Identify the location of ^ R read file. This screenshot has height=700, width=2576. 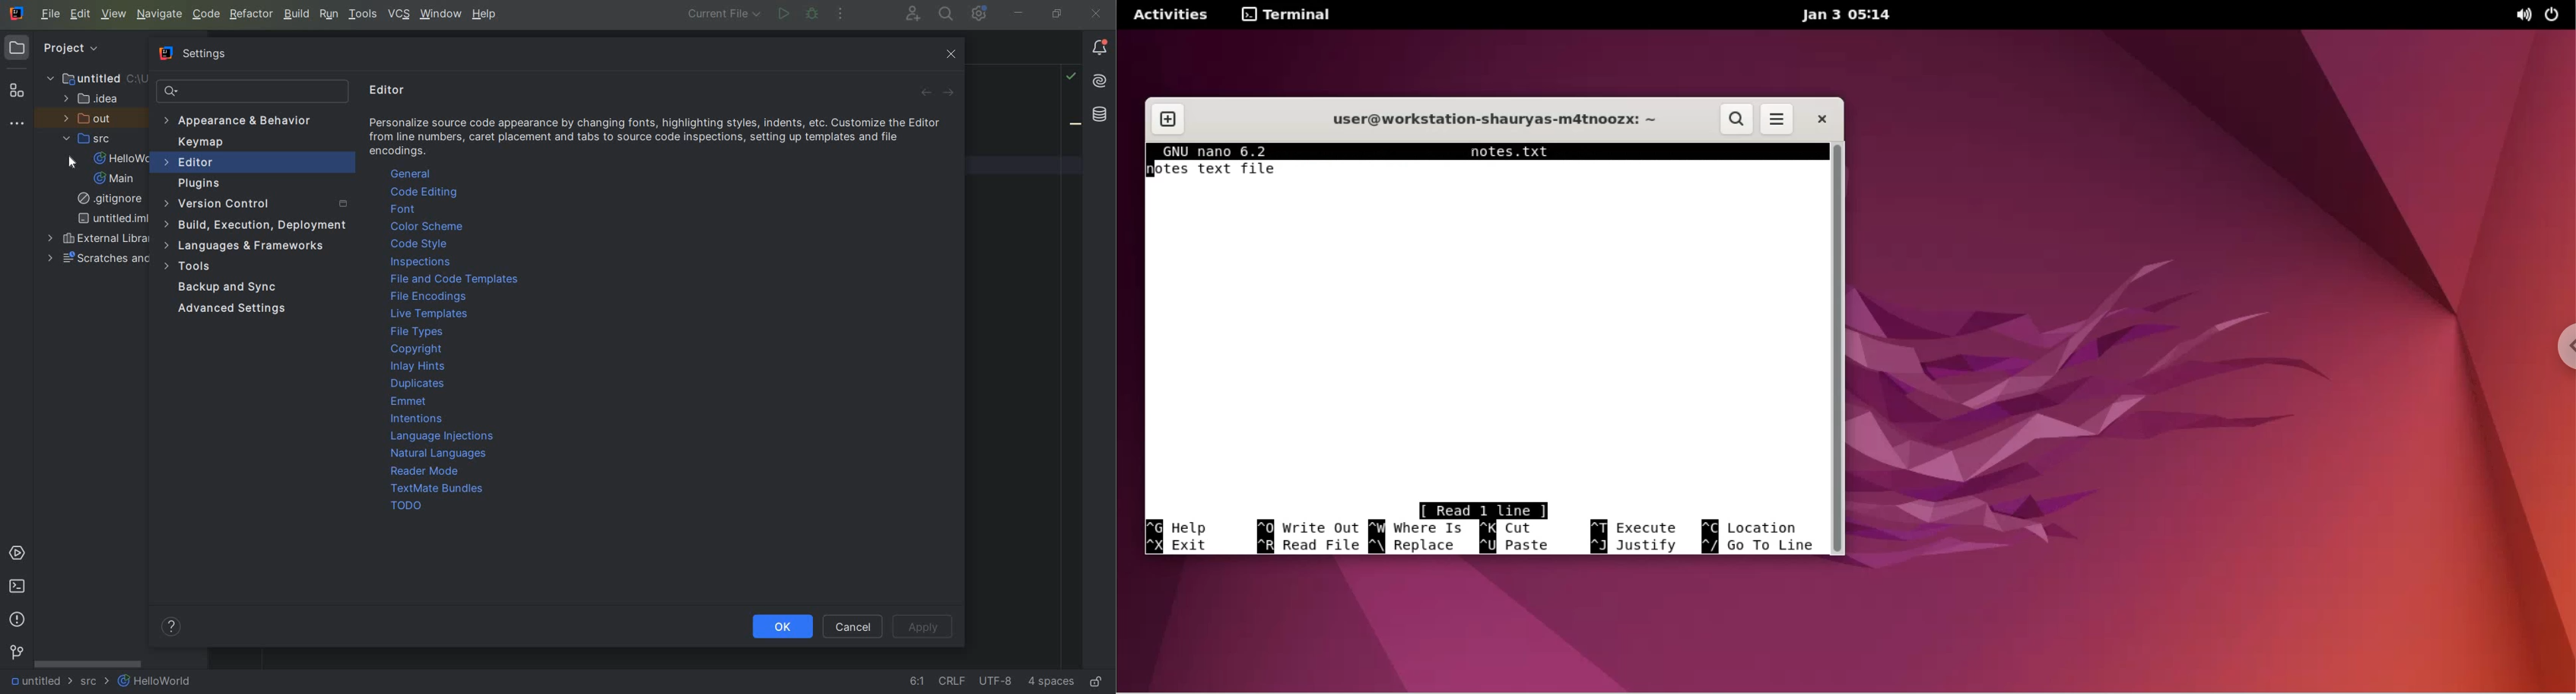
(1309, 546).